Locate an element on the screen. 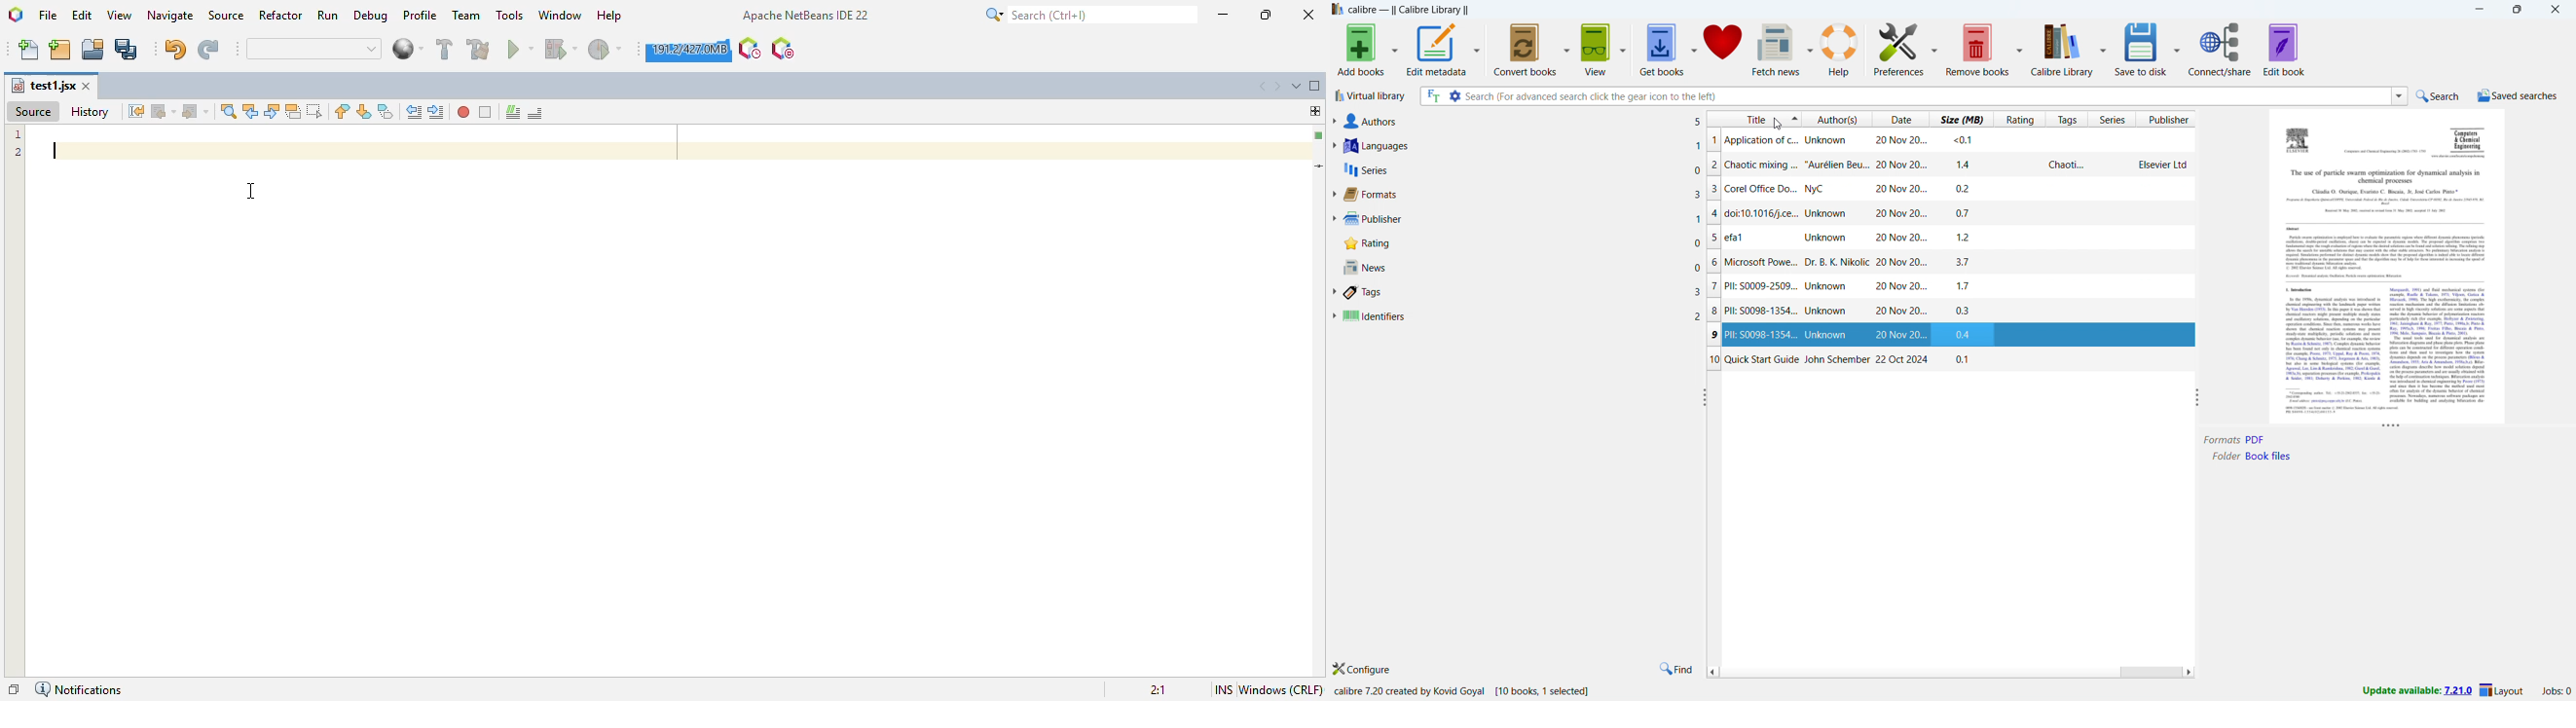 This screenshot has width=2576, height=728. languages is located at coordinates (1522, 145).